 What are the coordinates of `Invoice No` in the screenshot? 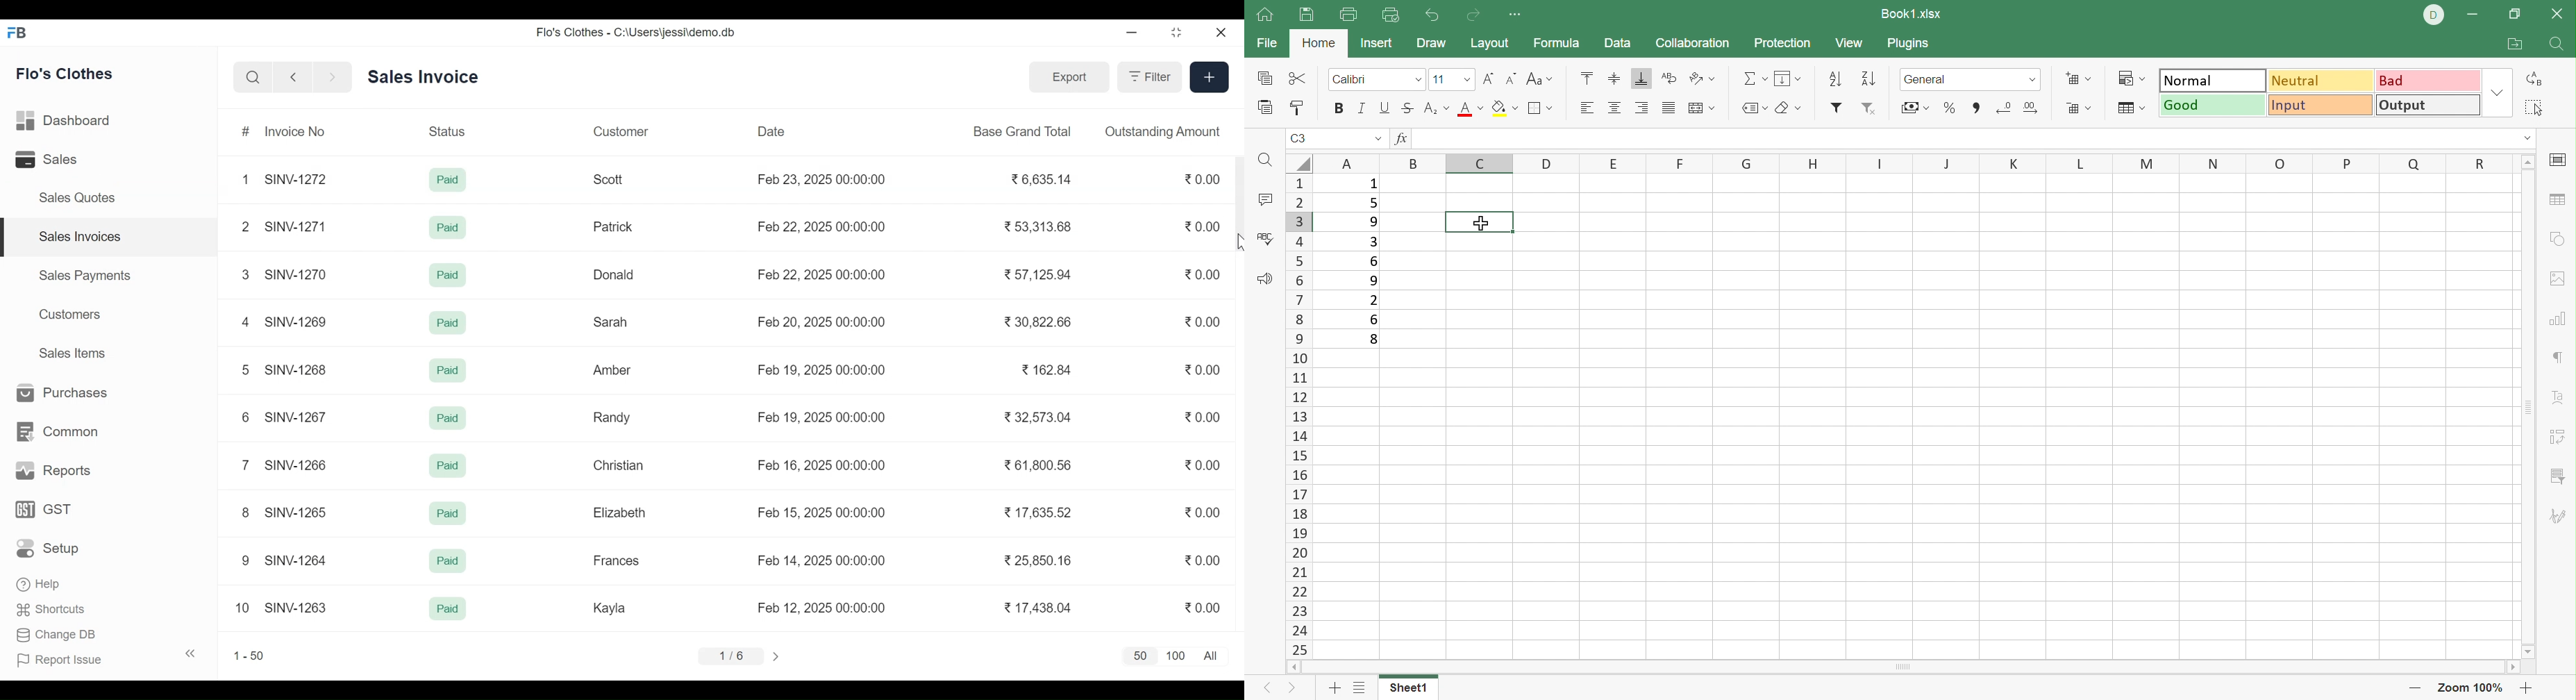 It's located at (294, 131).